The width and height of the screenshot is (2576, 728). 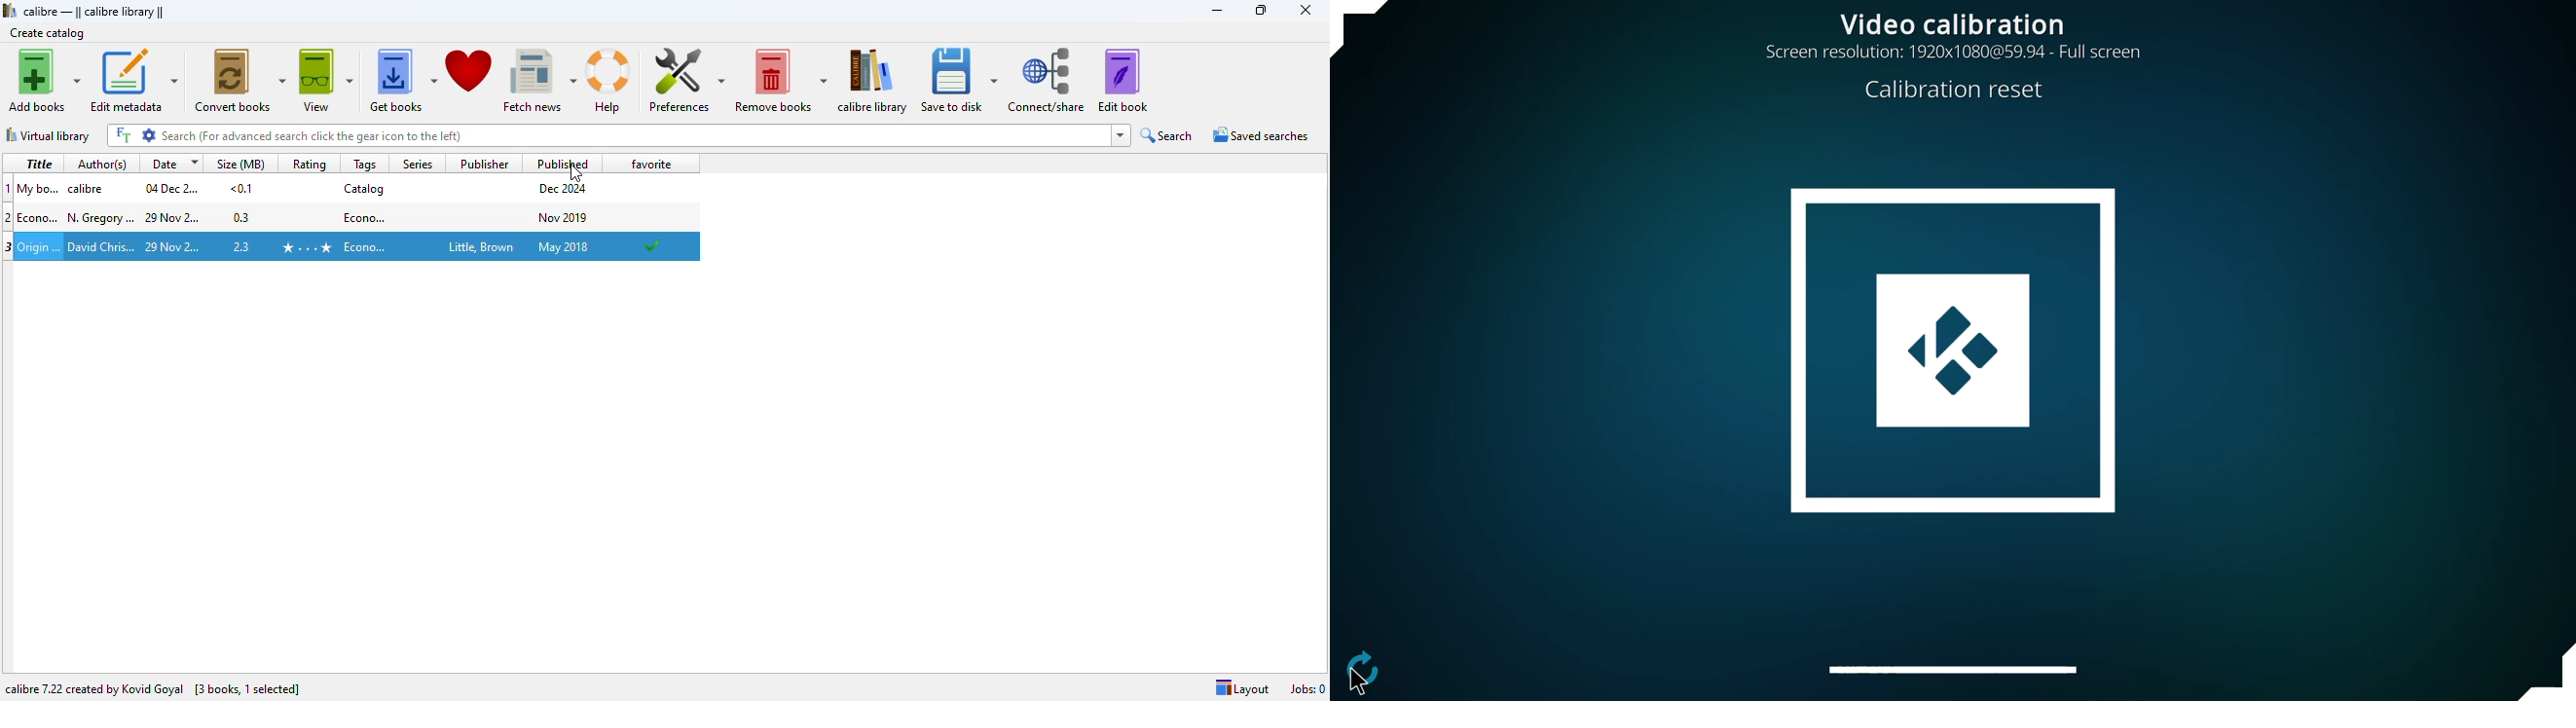 I want to click on author, so click(x=100, y=187).